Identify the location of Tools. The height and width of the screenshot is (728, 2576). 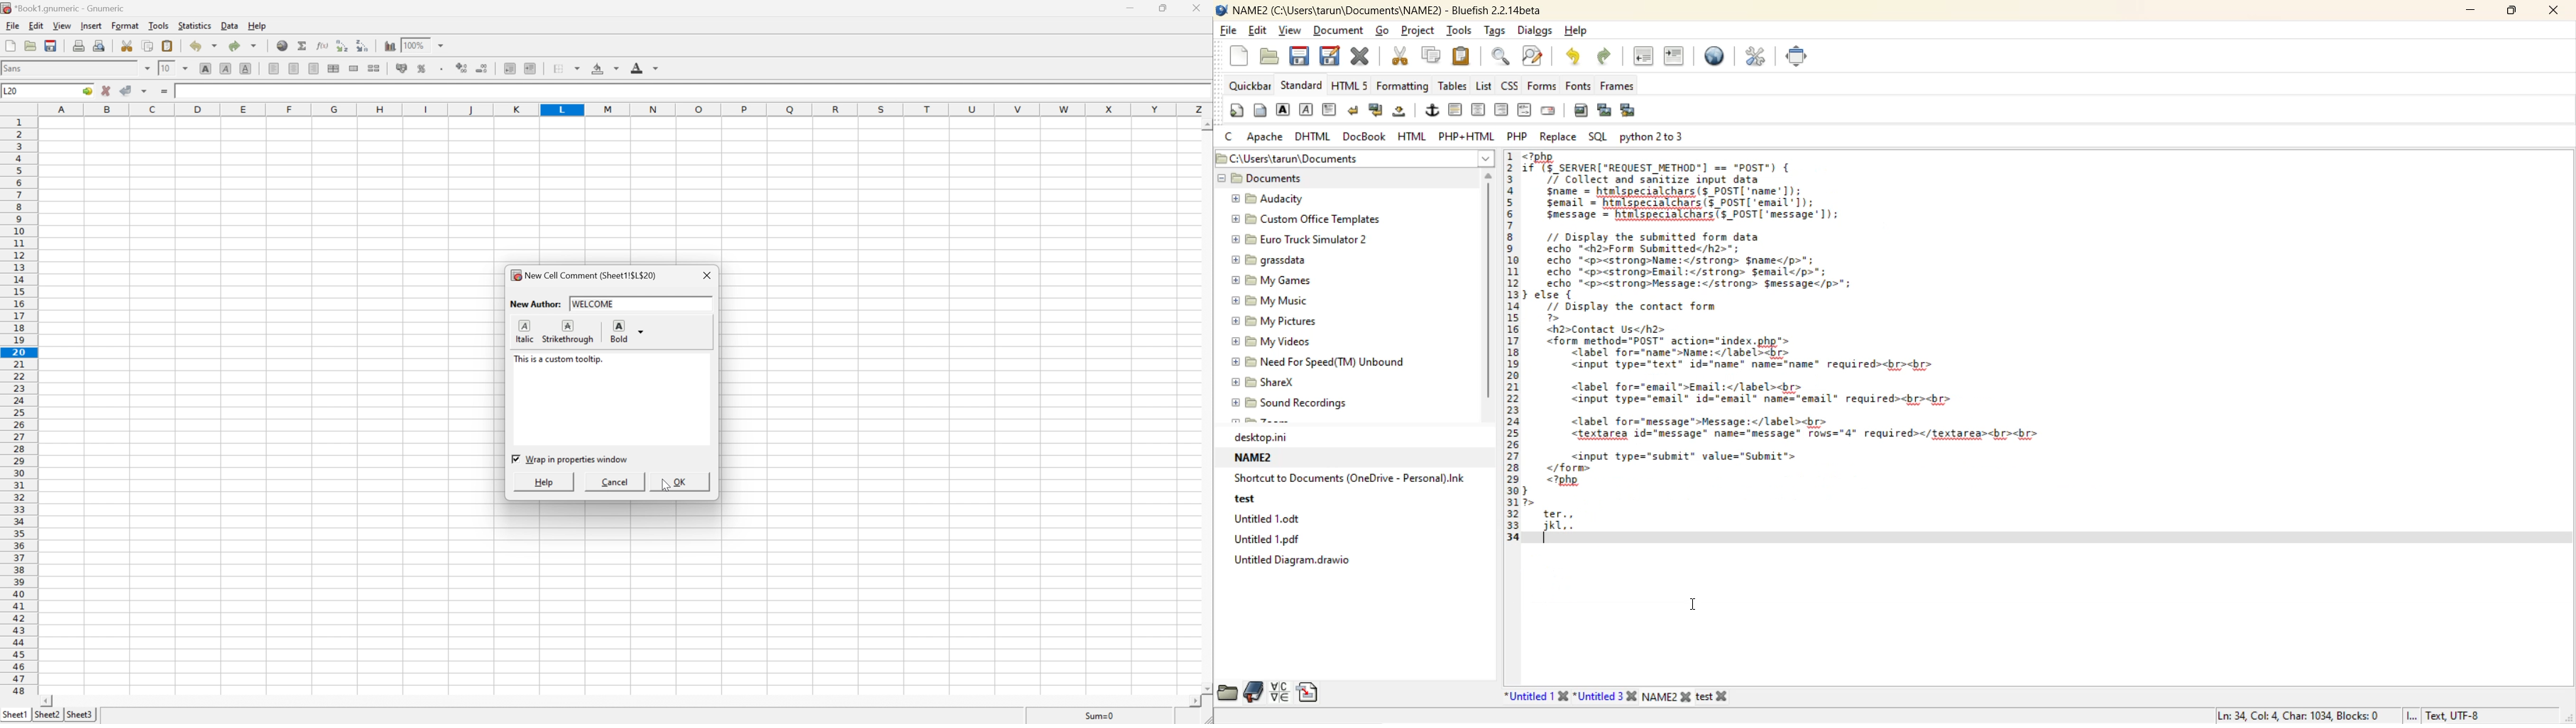
(158, 24).